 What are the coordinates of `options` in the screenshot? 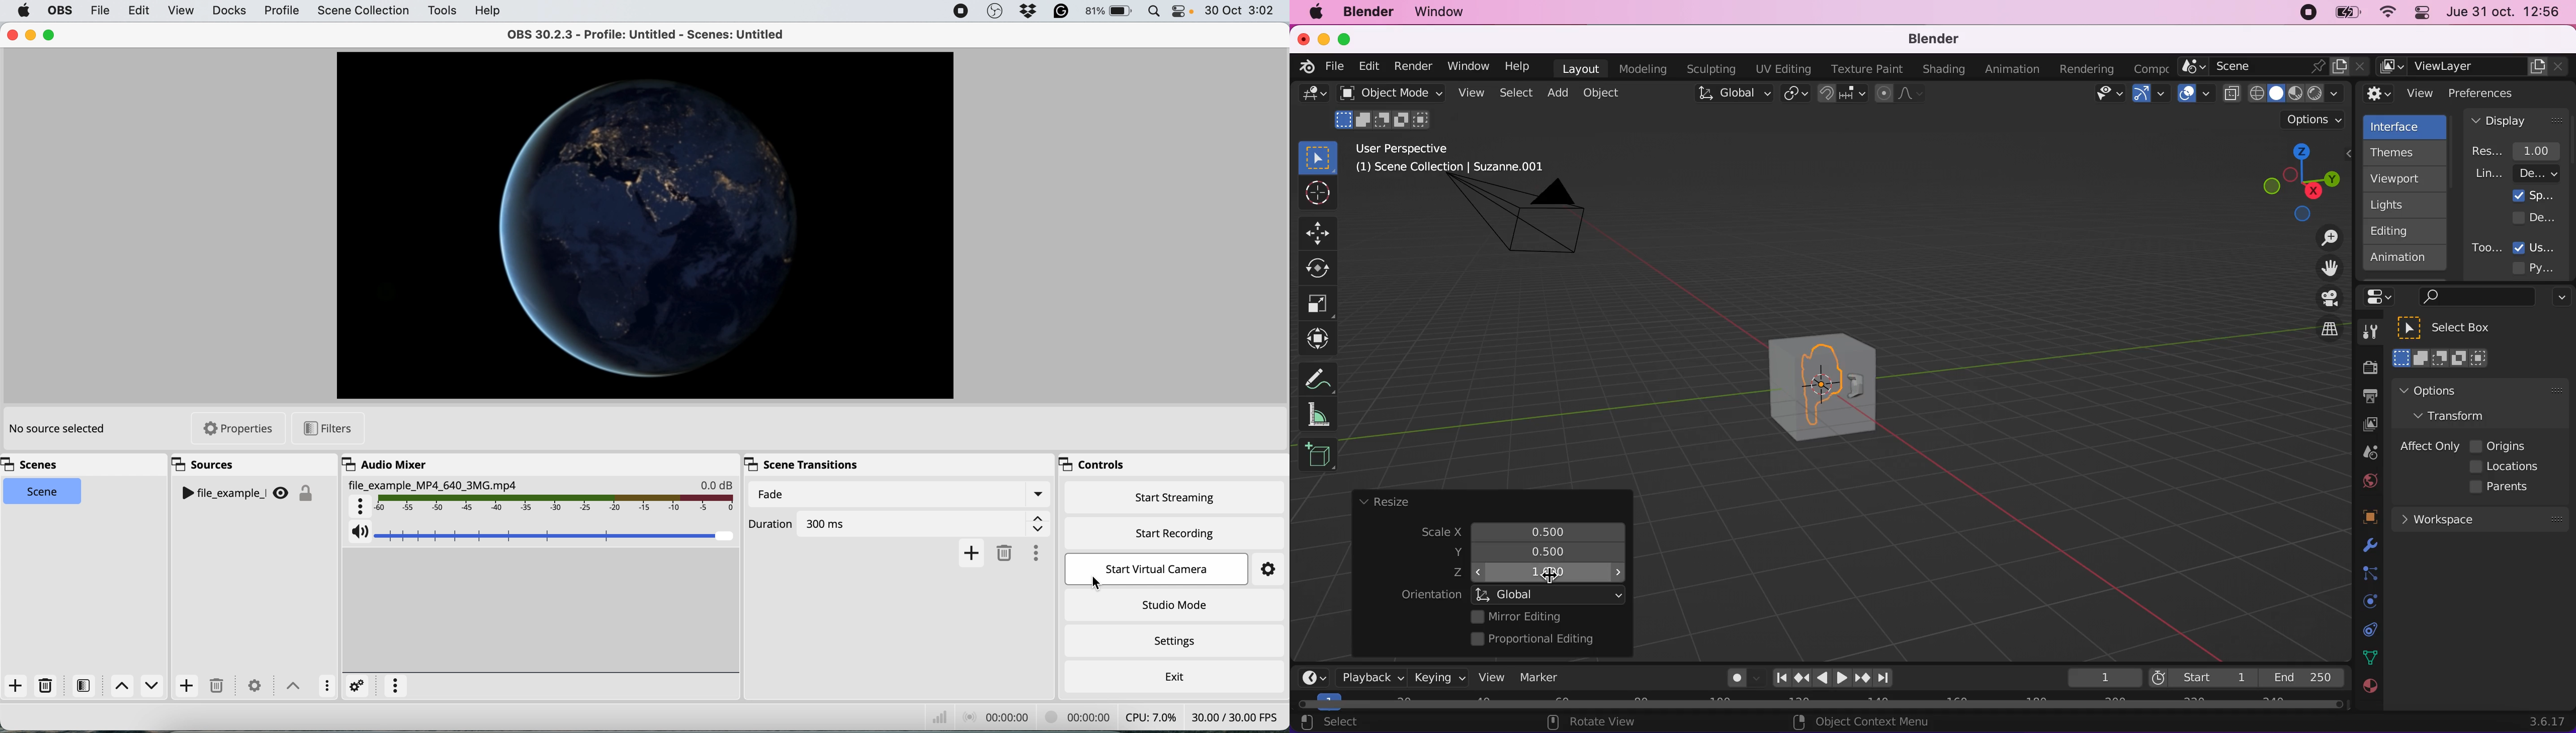 It's located at (2559, 299).